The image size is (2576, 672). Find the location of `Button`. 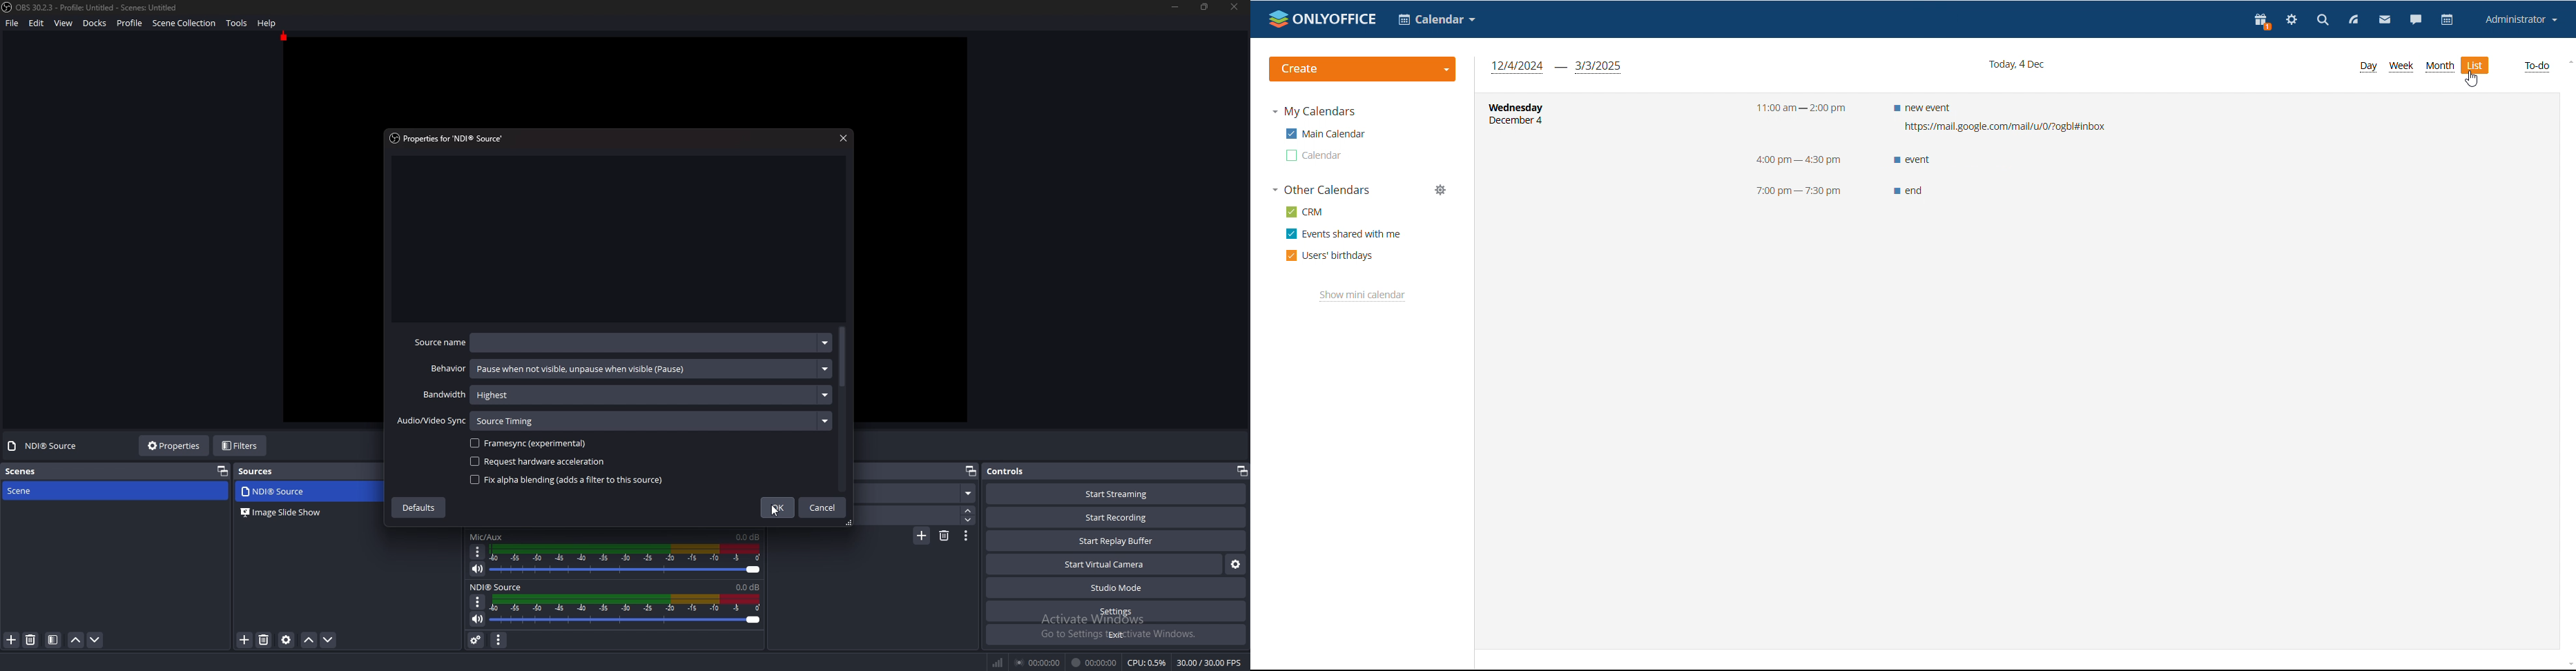

Button is located at coordinates (970, 493).